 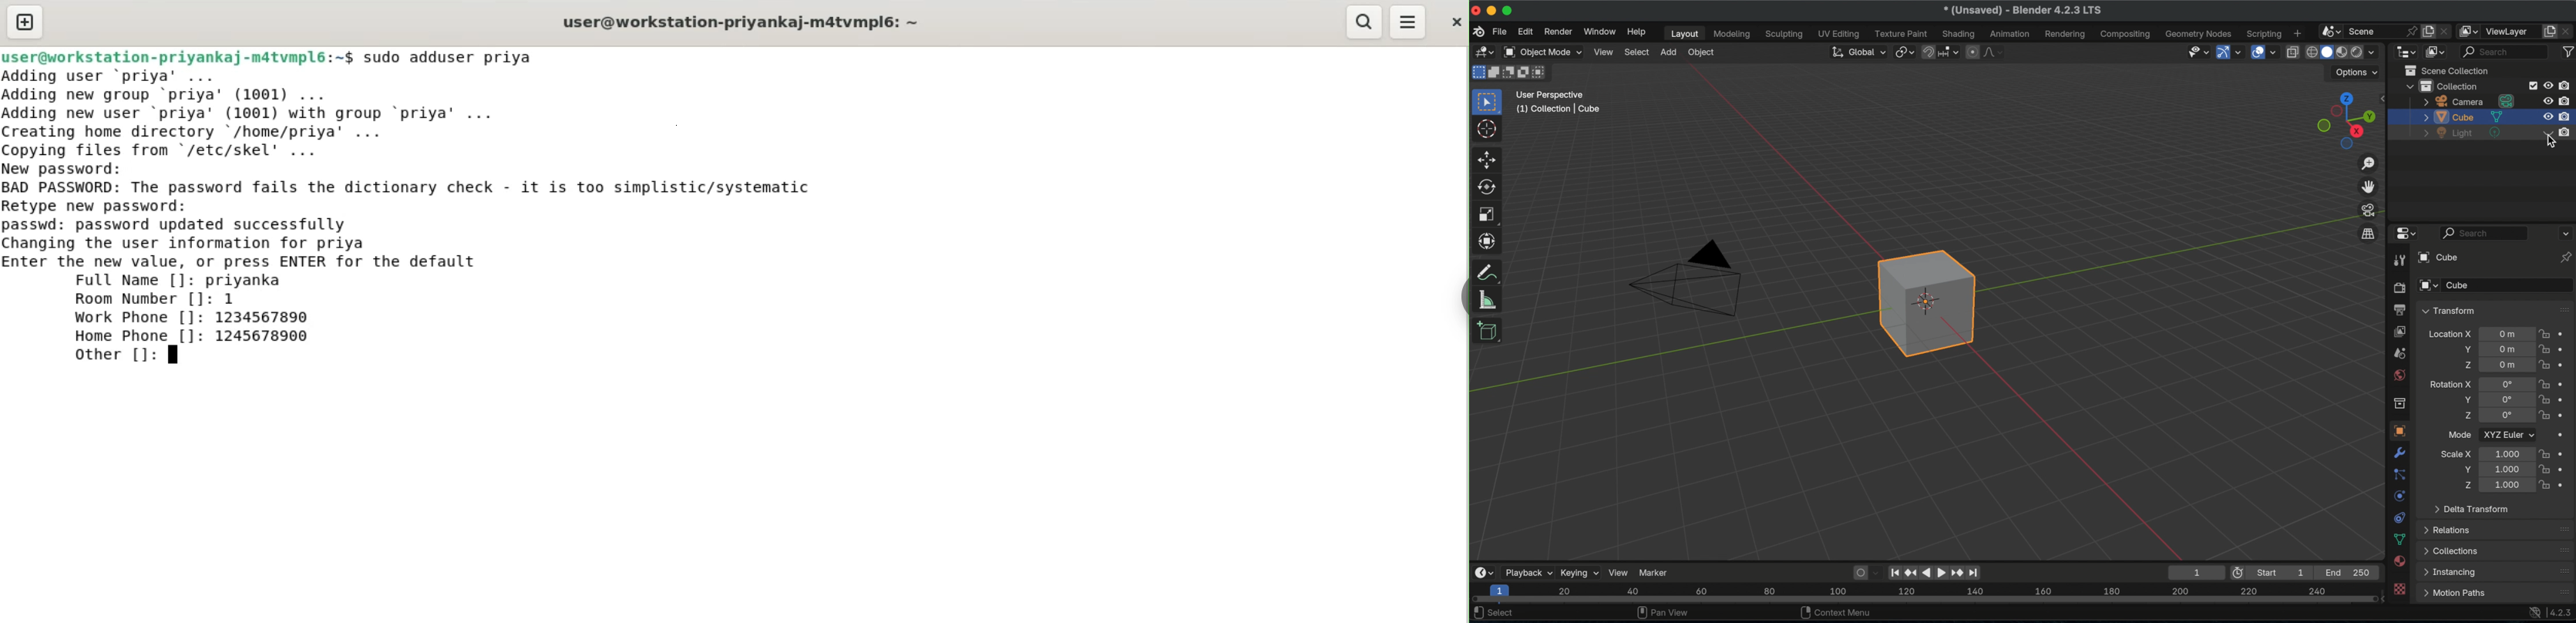 I want to click on particles, so click(x=2399, y=475).